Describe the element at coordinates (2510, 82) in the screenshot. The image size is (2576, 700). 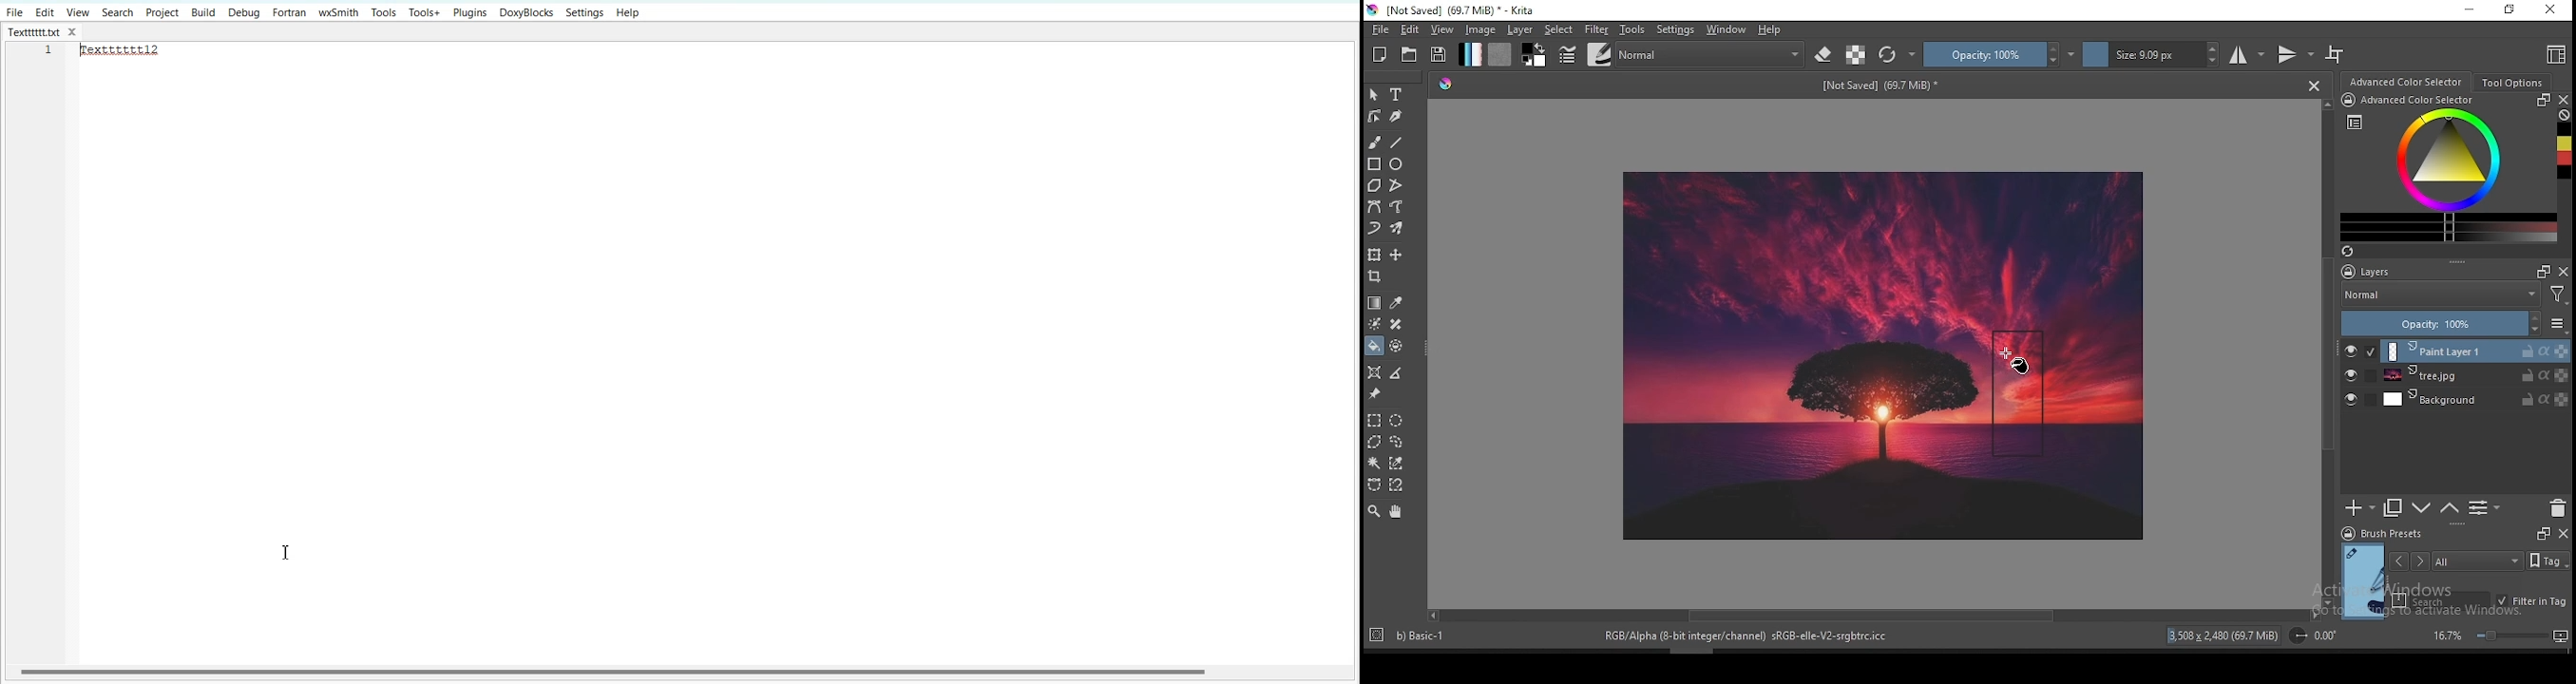
I see `tool options` at that location.